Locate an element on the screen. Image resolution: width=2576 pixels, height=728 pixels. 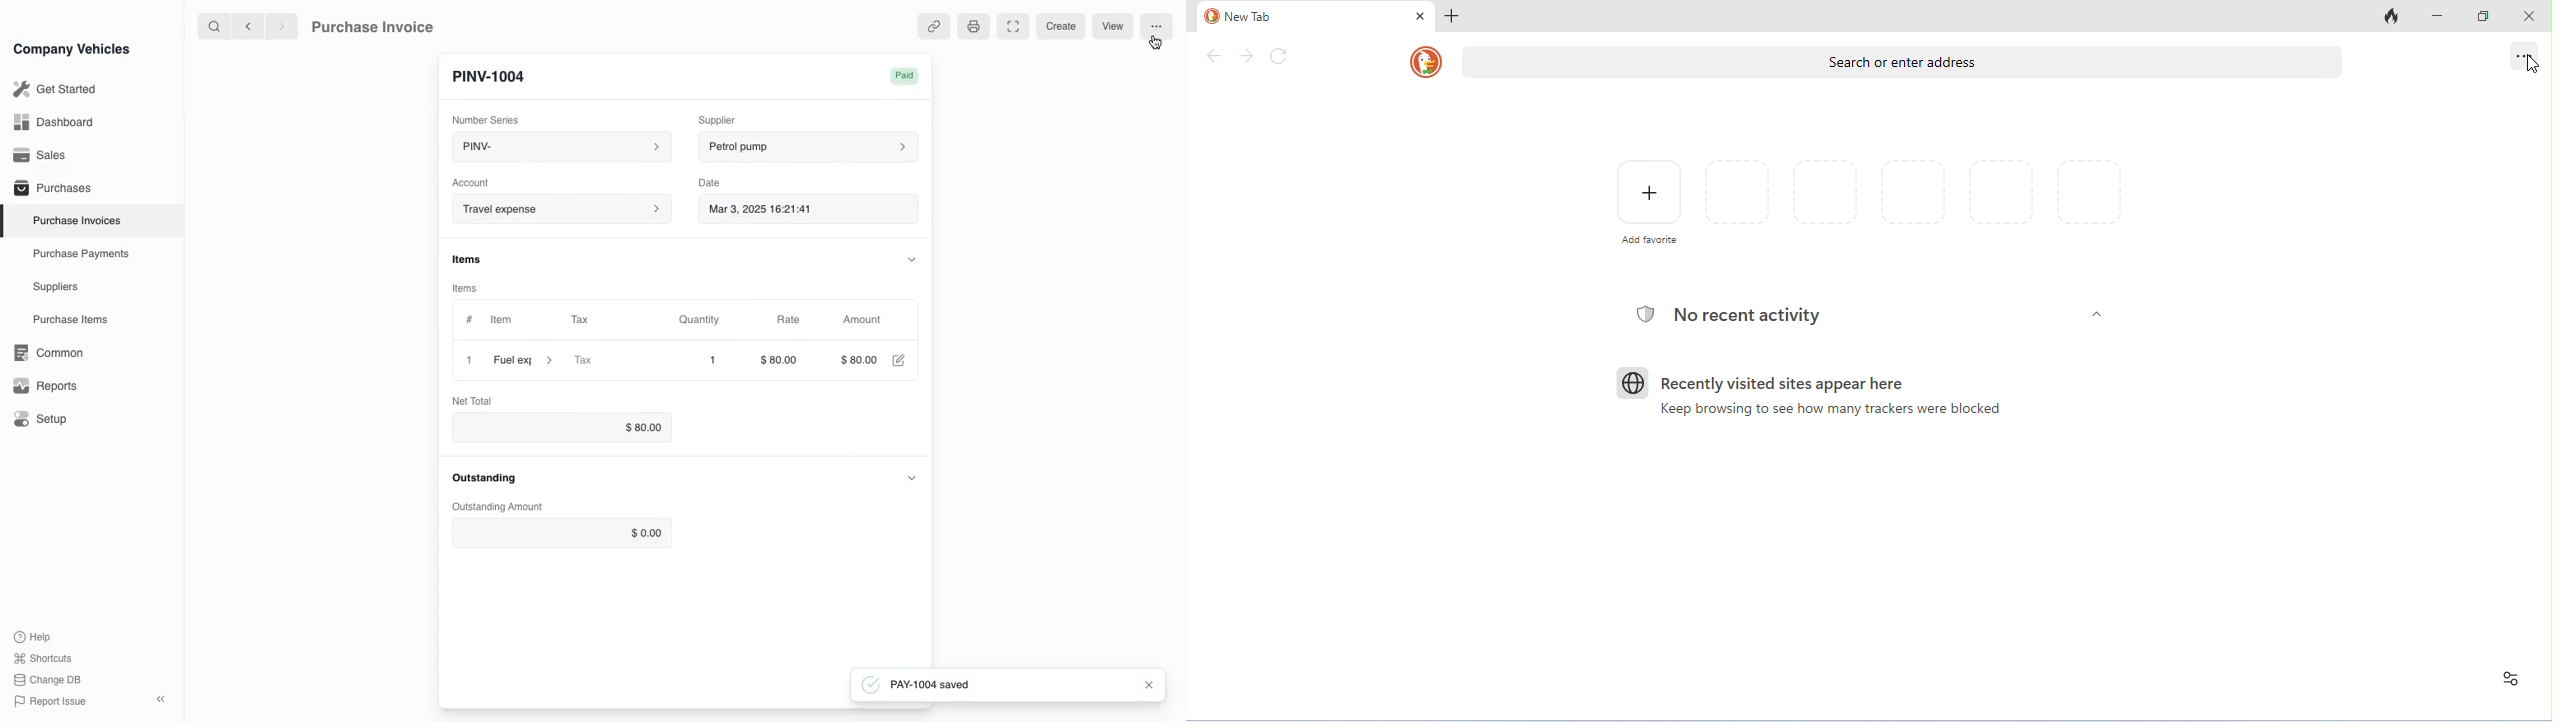
Help is located at coordinates (36, 636).